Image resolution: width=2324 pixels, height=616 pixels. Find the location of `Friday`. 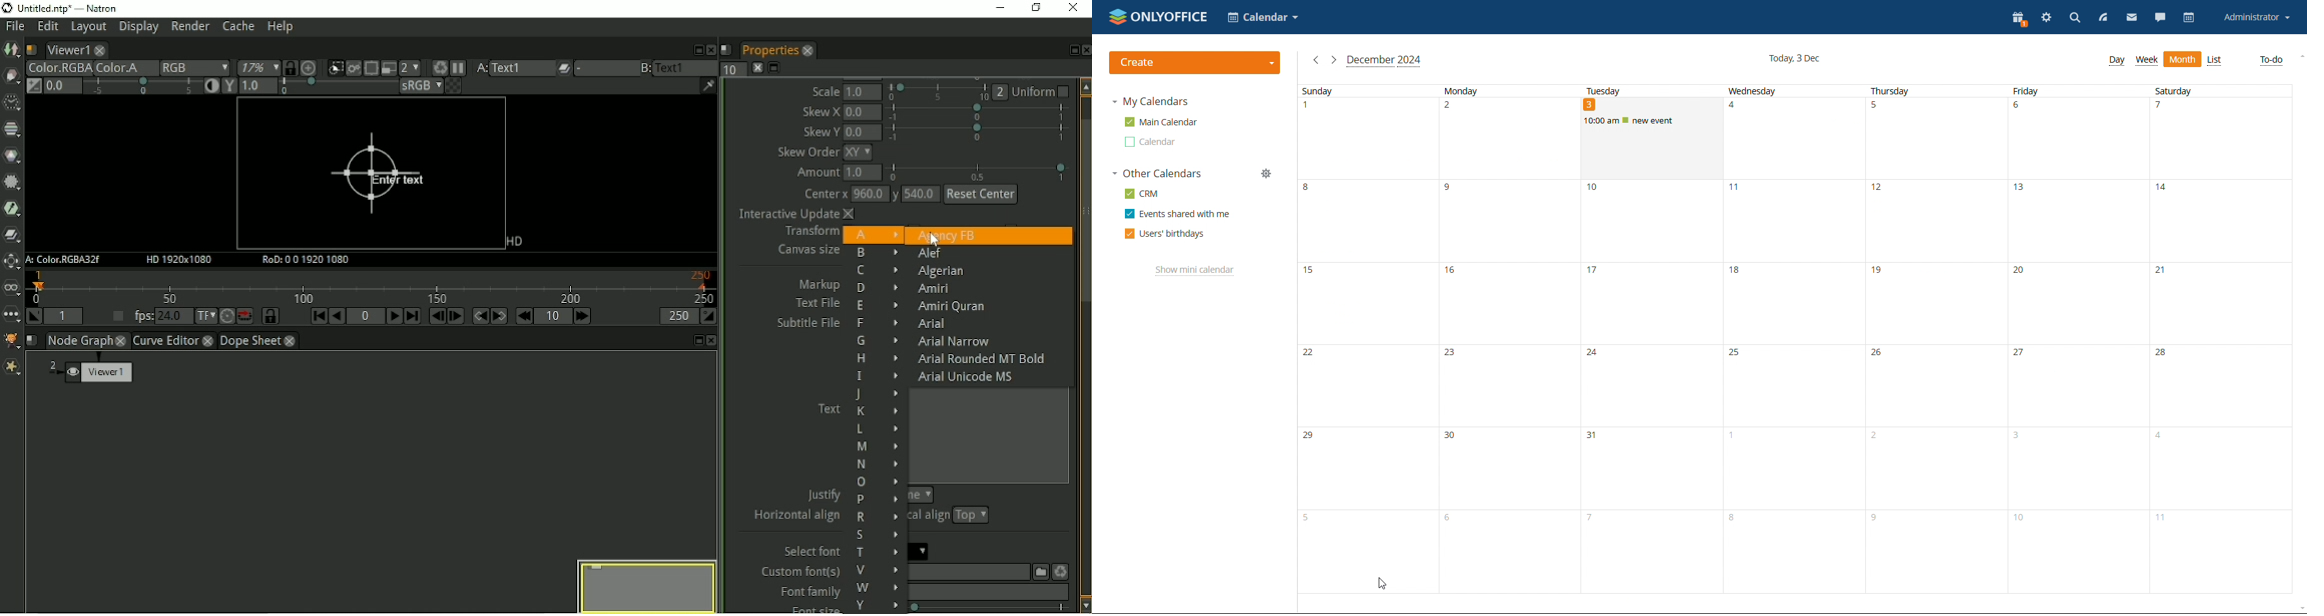

Friday is located at coordinates (2074, 91).